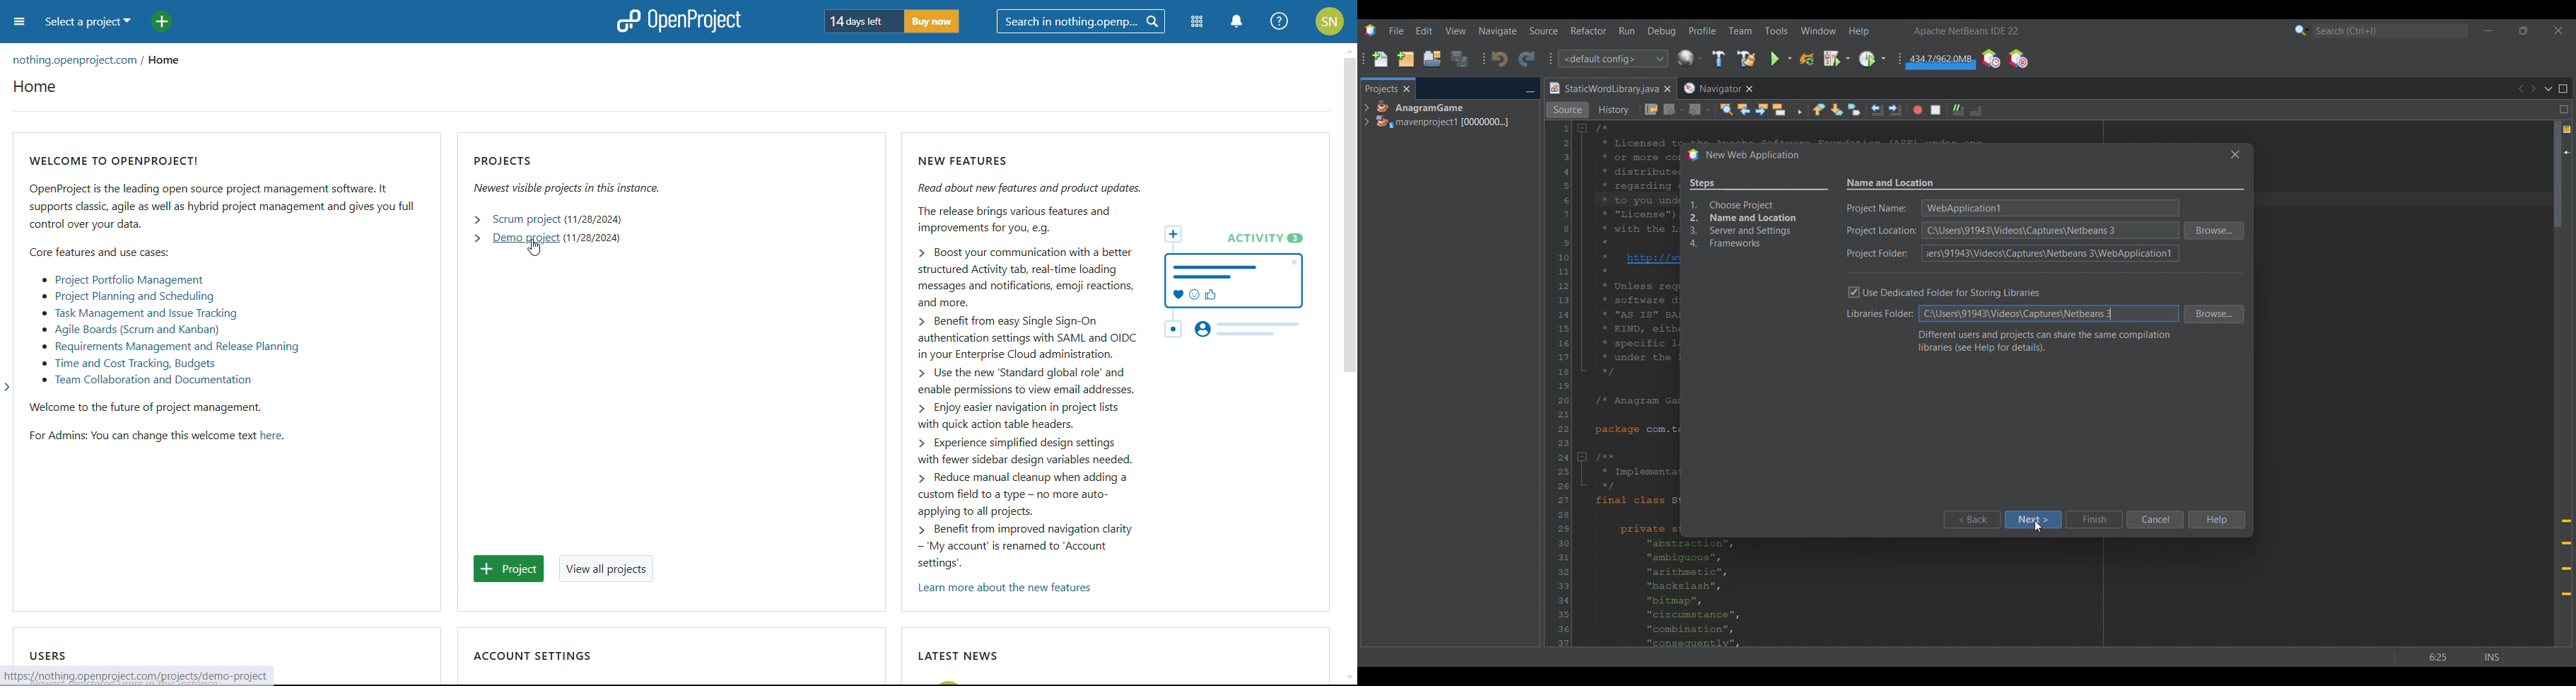 The height and width of the screenshot is (700, 2576). Describe the element at coordinates (1976, 111) in the screenshot. I see `Comment` at that location.